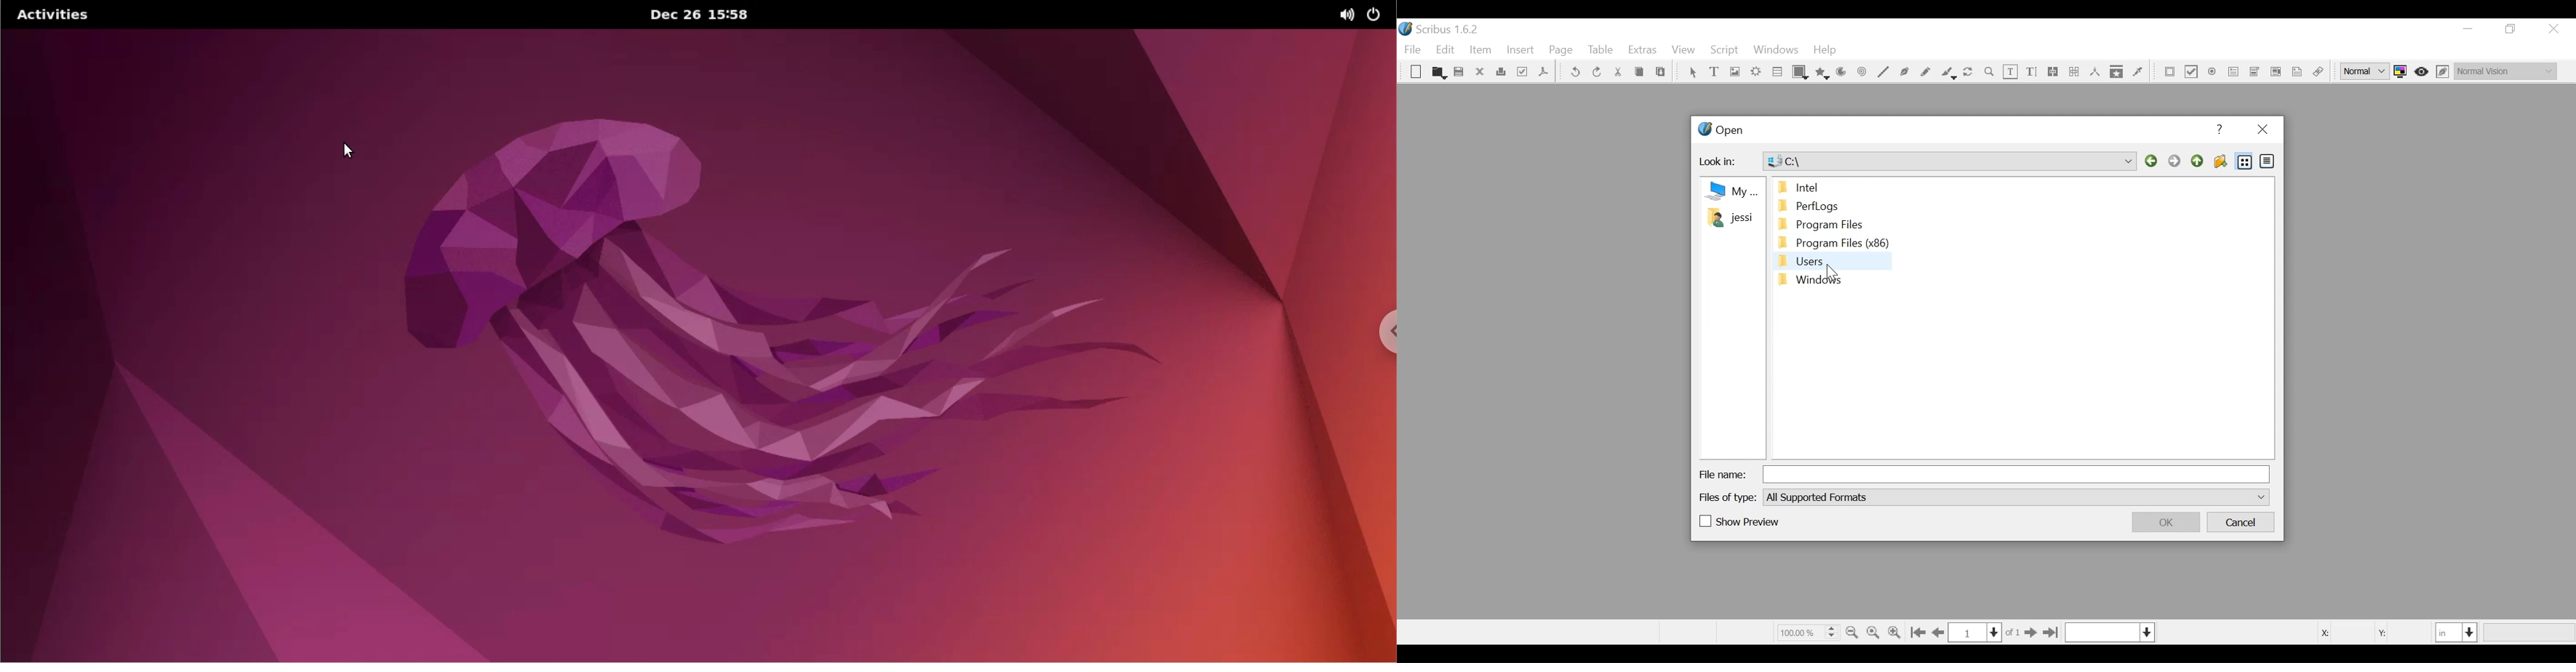  Describe the element at coordinates (1723, 475) in the screenshot. I see `File Name` at that location.